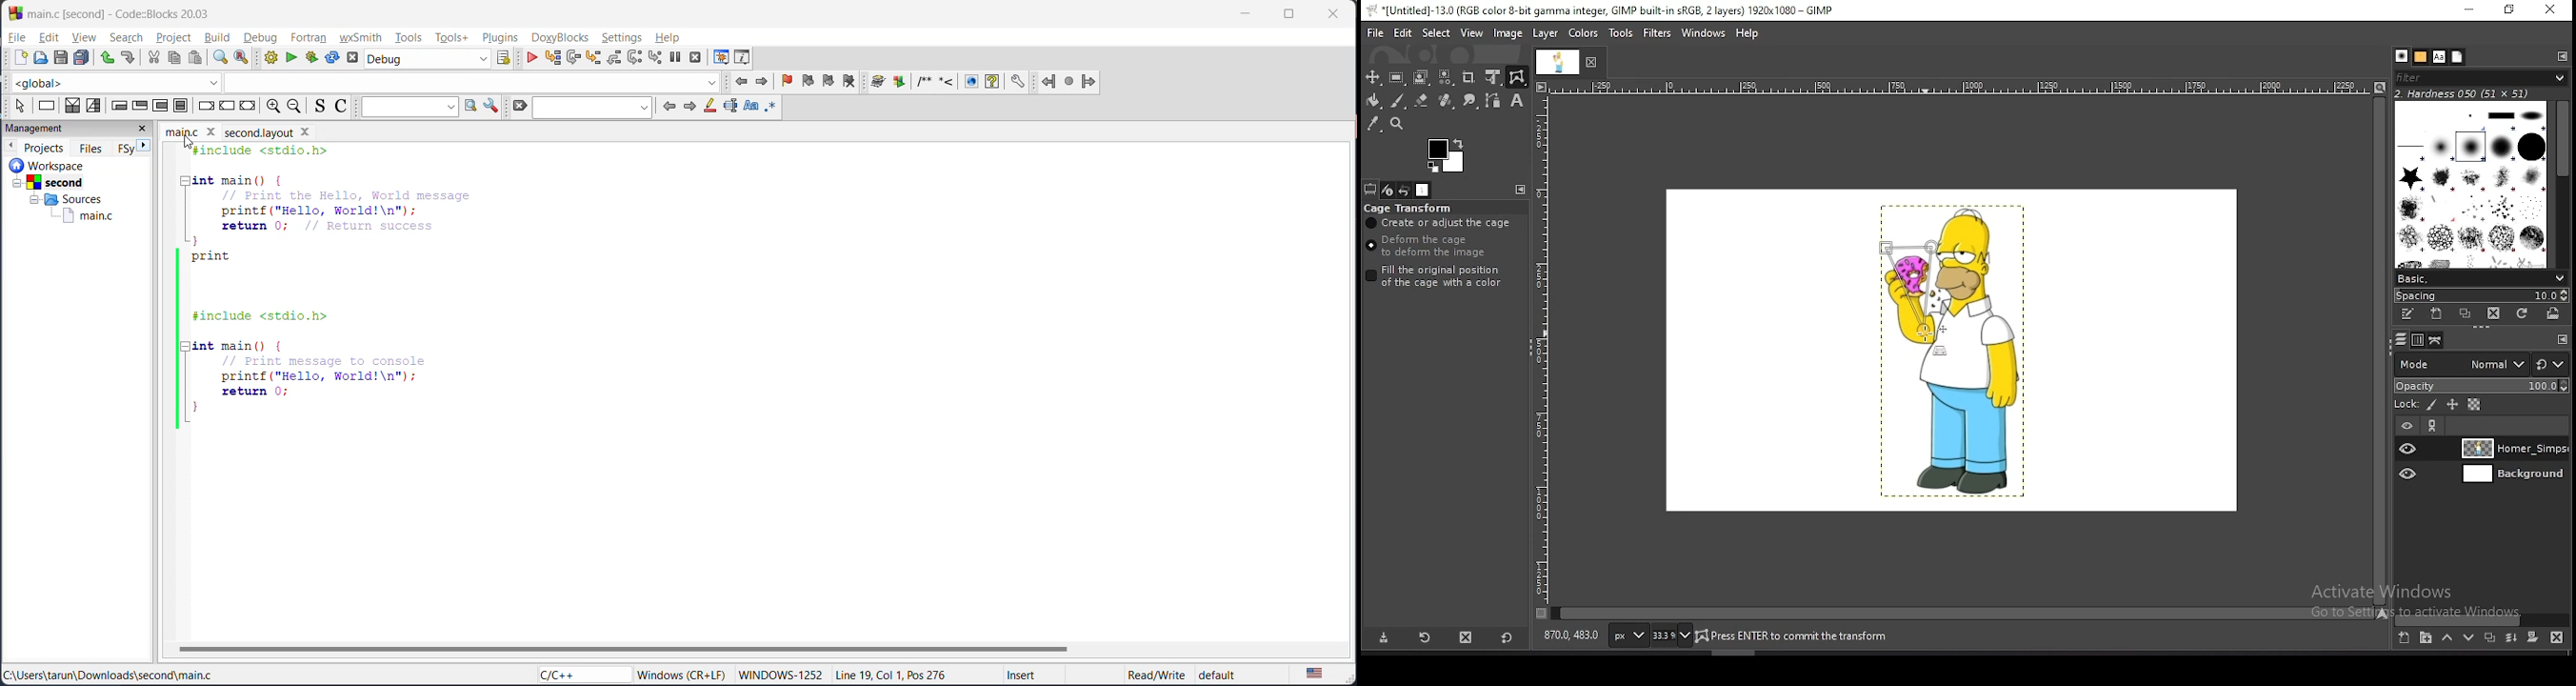  What do you see at coordinates (1541, 354) in the screenshot?
I see `scale` at bounding box center [1541, 354].